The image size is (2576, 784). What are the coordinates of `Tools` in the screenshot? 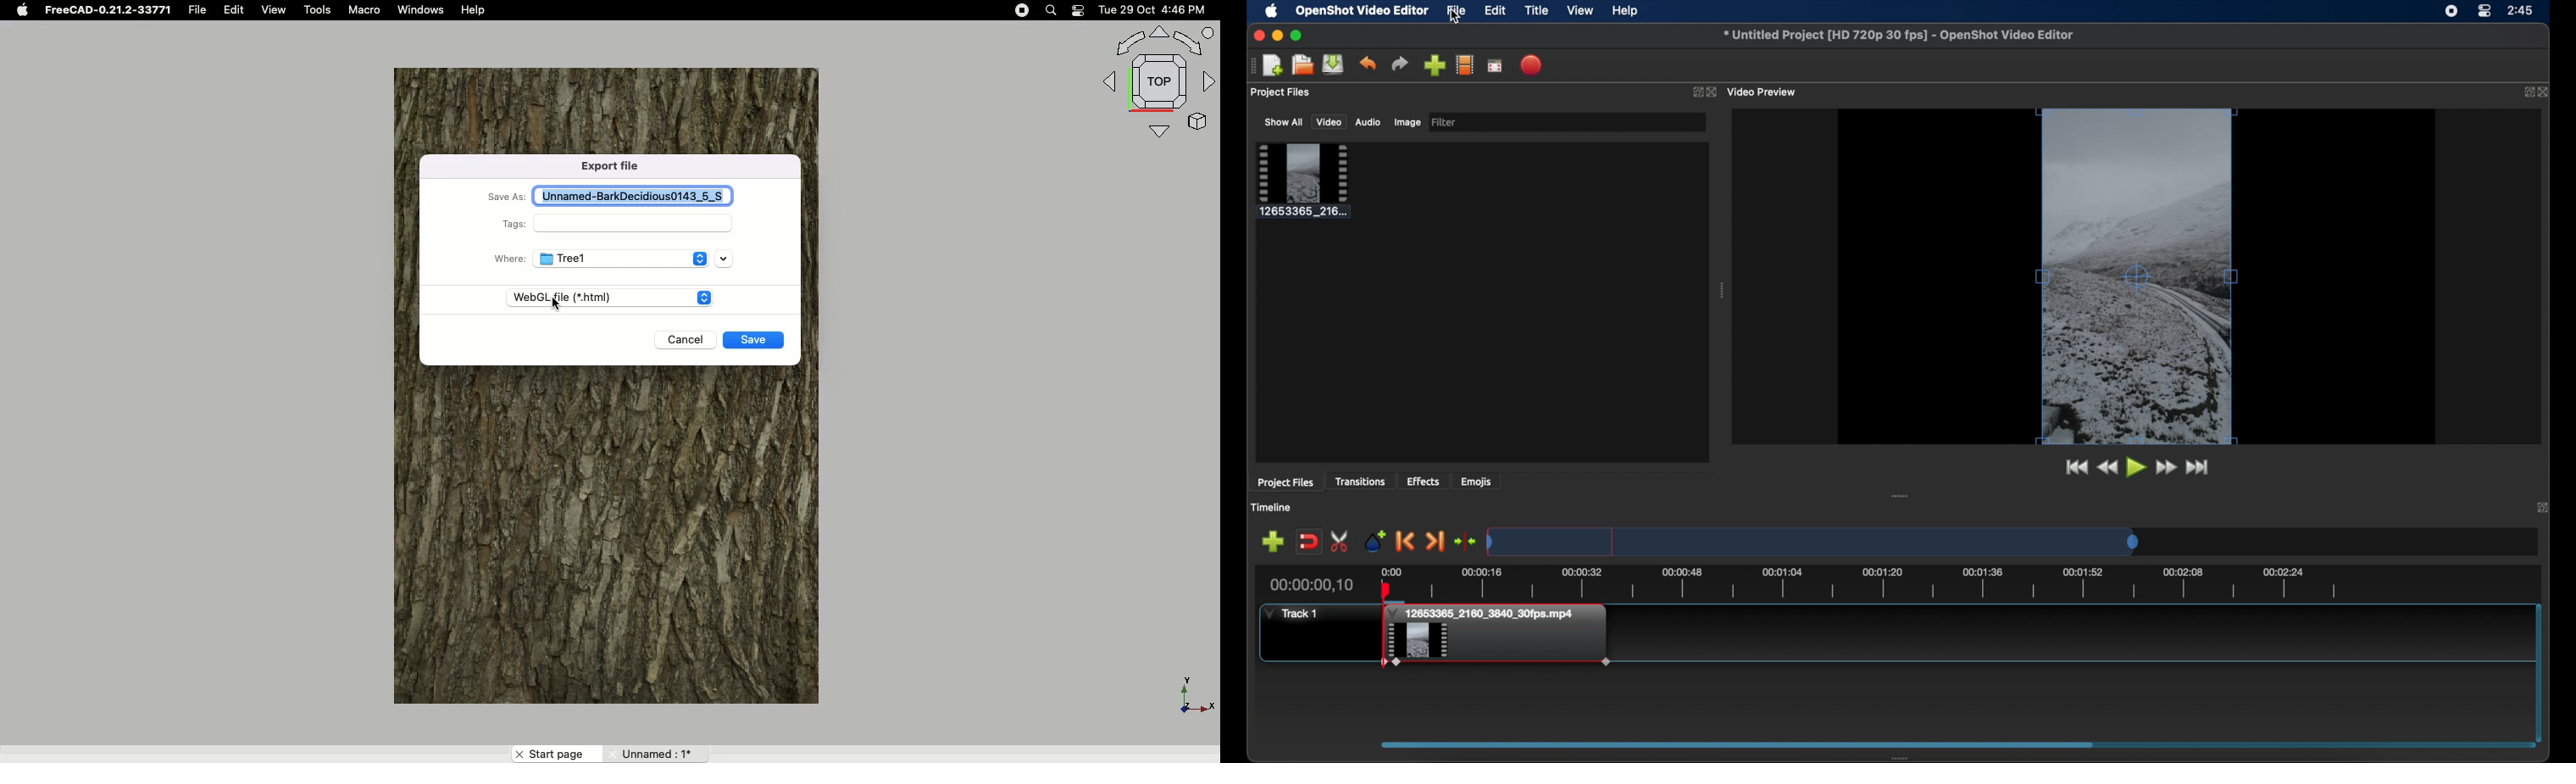 It's located at (319, 10).